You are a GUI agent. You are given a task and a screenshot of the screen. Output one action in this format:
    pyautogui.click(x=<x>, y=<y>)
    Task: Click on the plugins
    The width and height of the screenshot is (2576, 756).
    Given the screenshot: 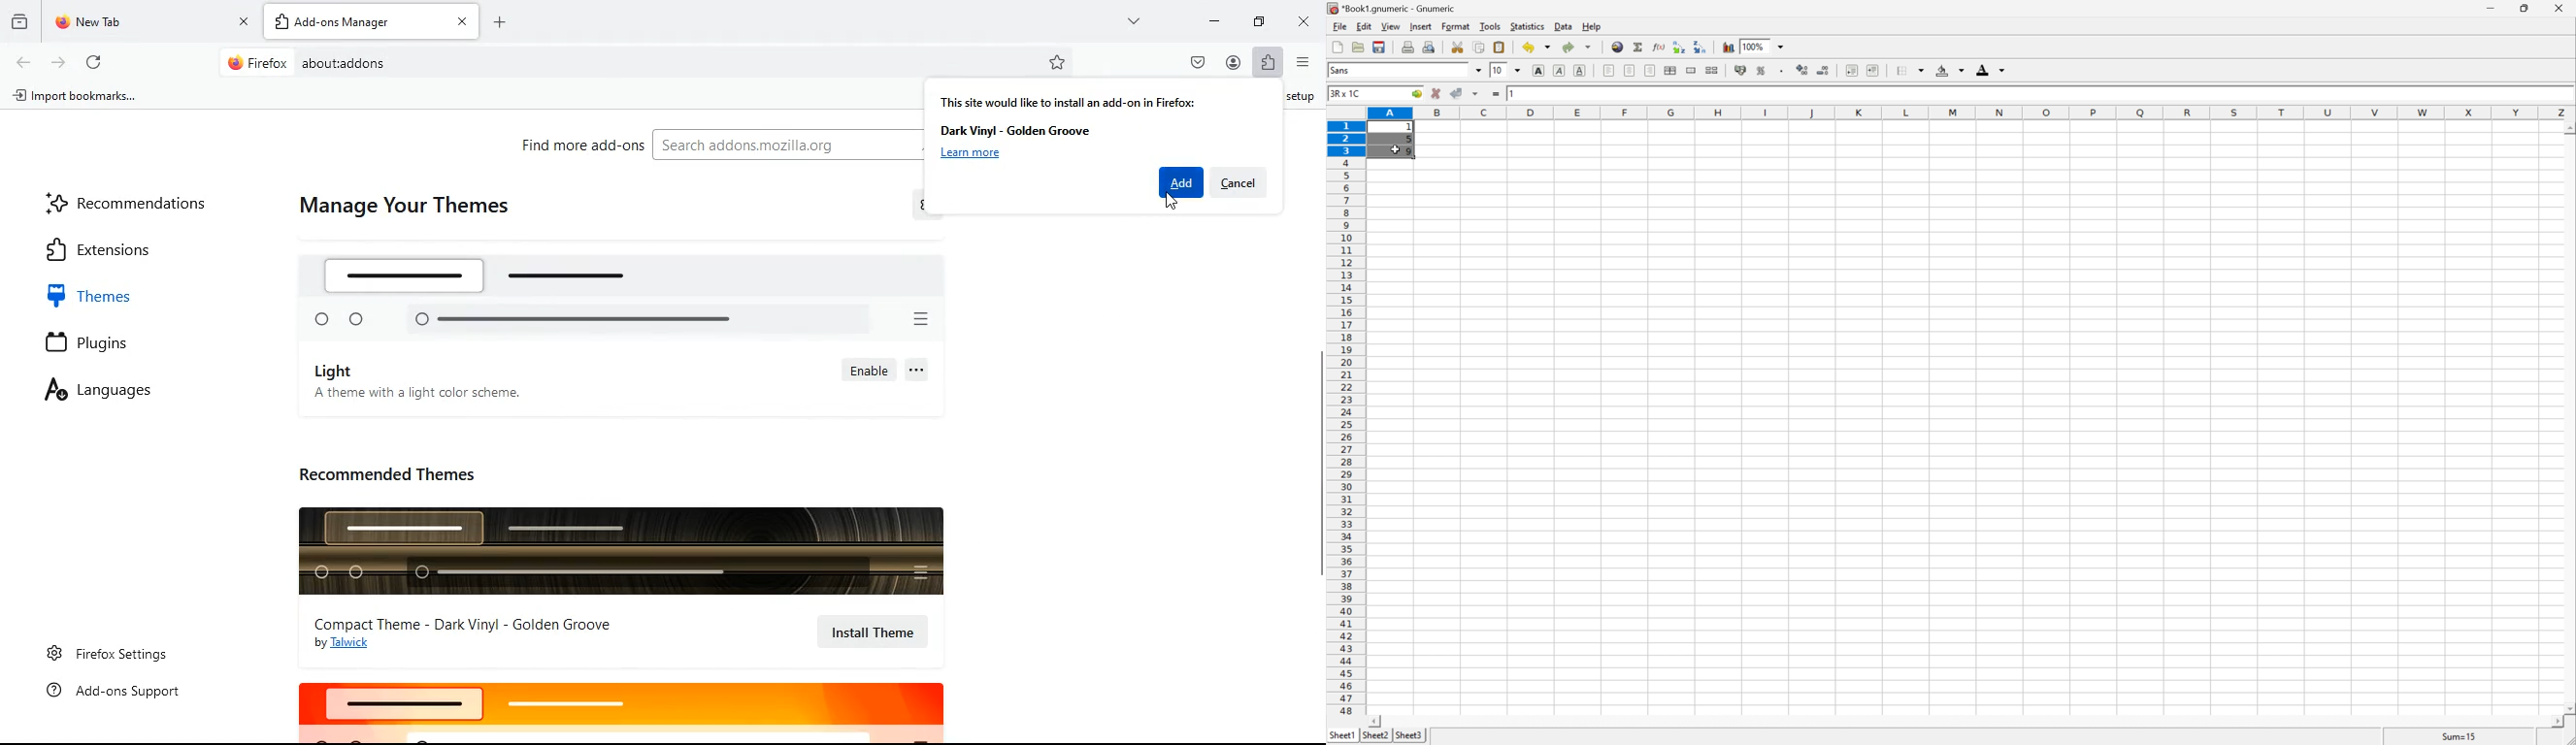 What is the action you would take?
    pyautogui.click(x=106, y=344)
    